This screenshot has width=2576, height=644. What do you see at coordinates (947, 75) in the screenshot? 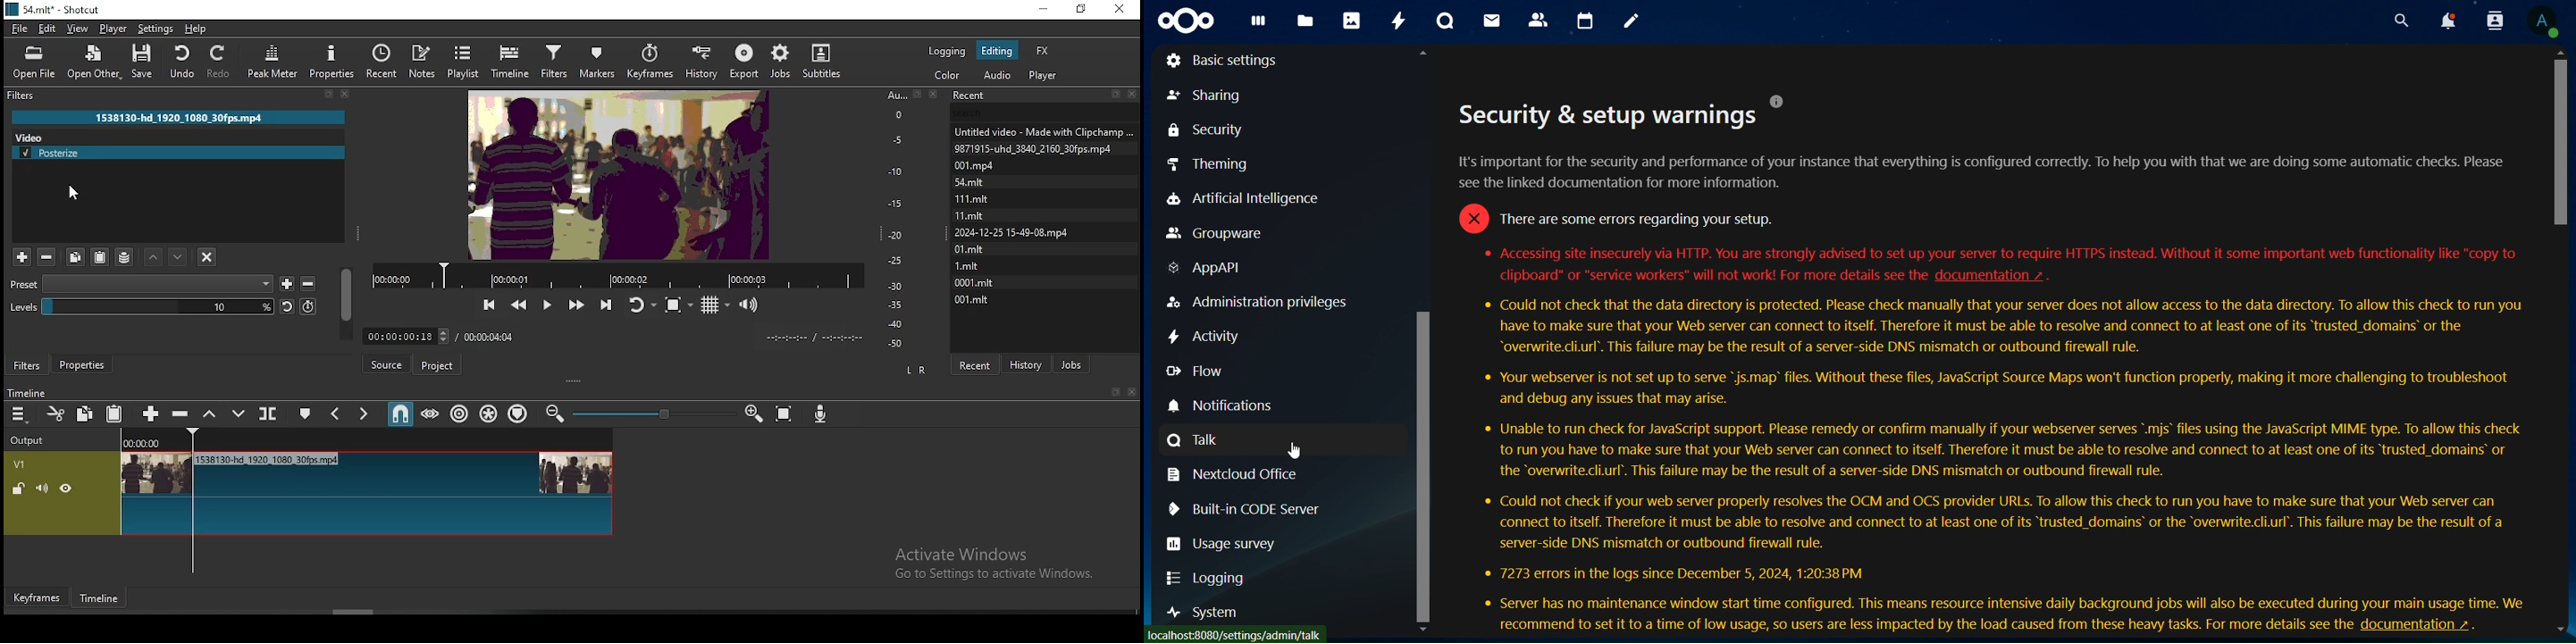
I see `color` at bounding box center [947, 75].